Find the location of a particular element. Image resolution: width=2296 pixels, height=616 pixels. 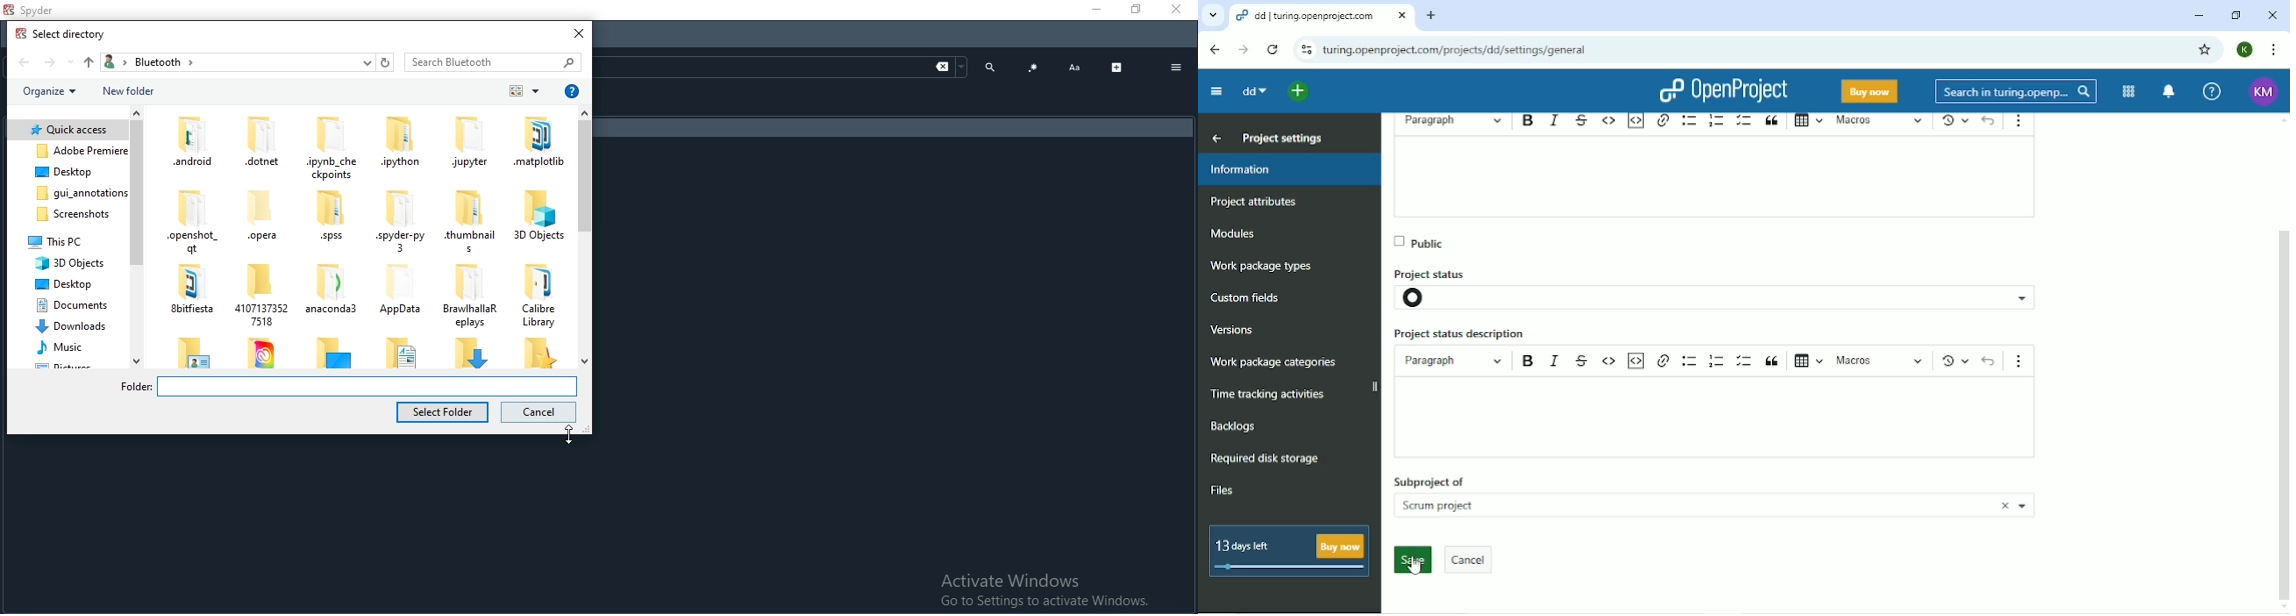

Close is located at coordinates (1180, 11).